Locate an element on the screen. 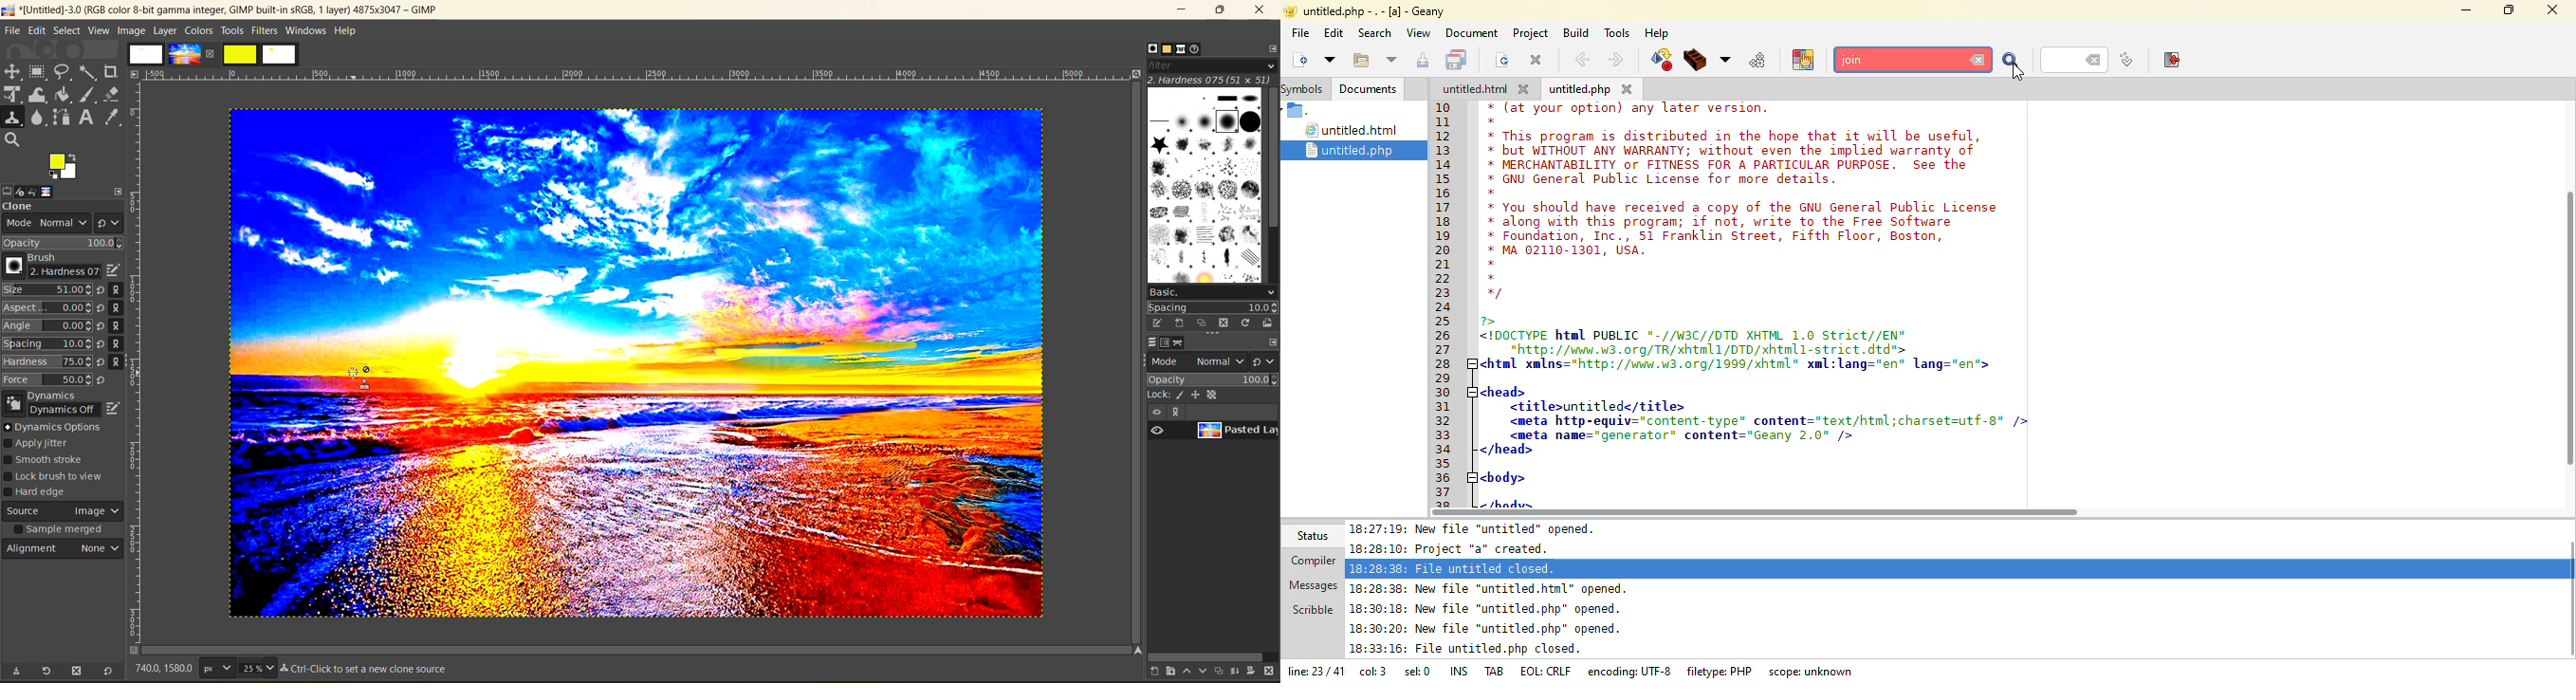 This screenshot has width=2576, height=700. filter is located at coordinates (1210, 65).